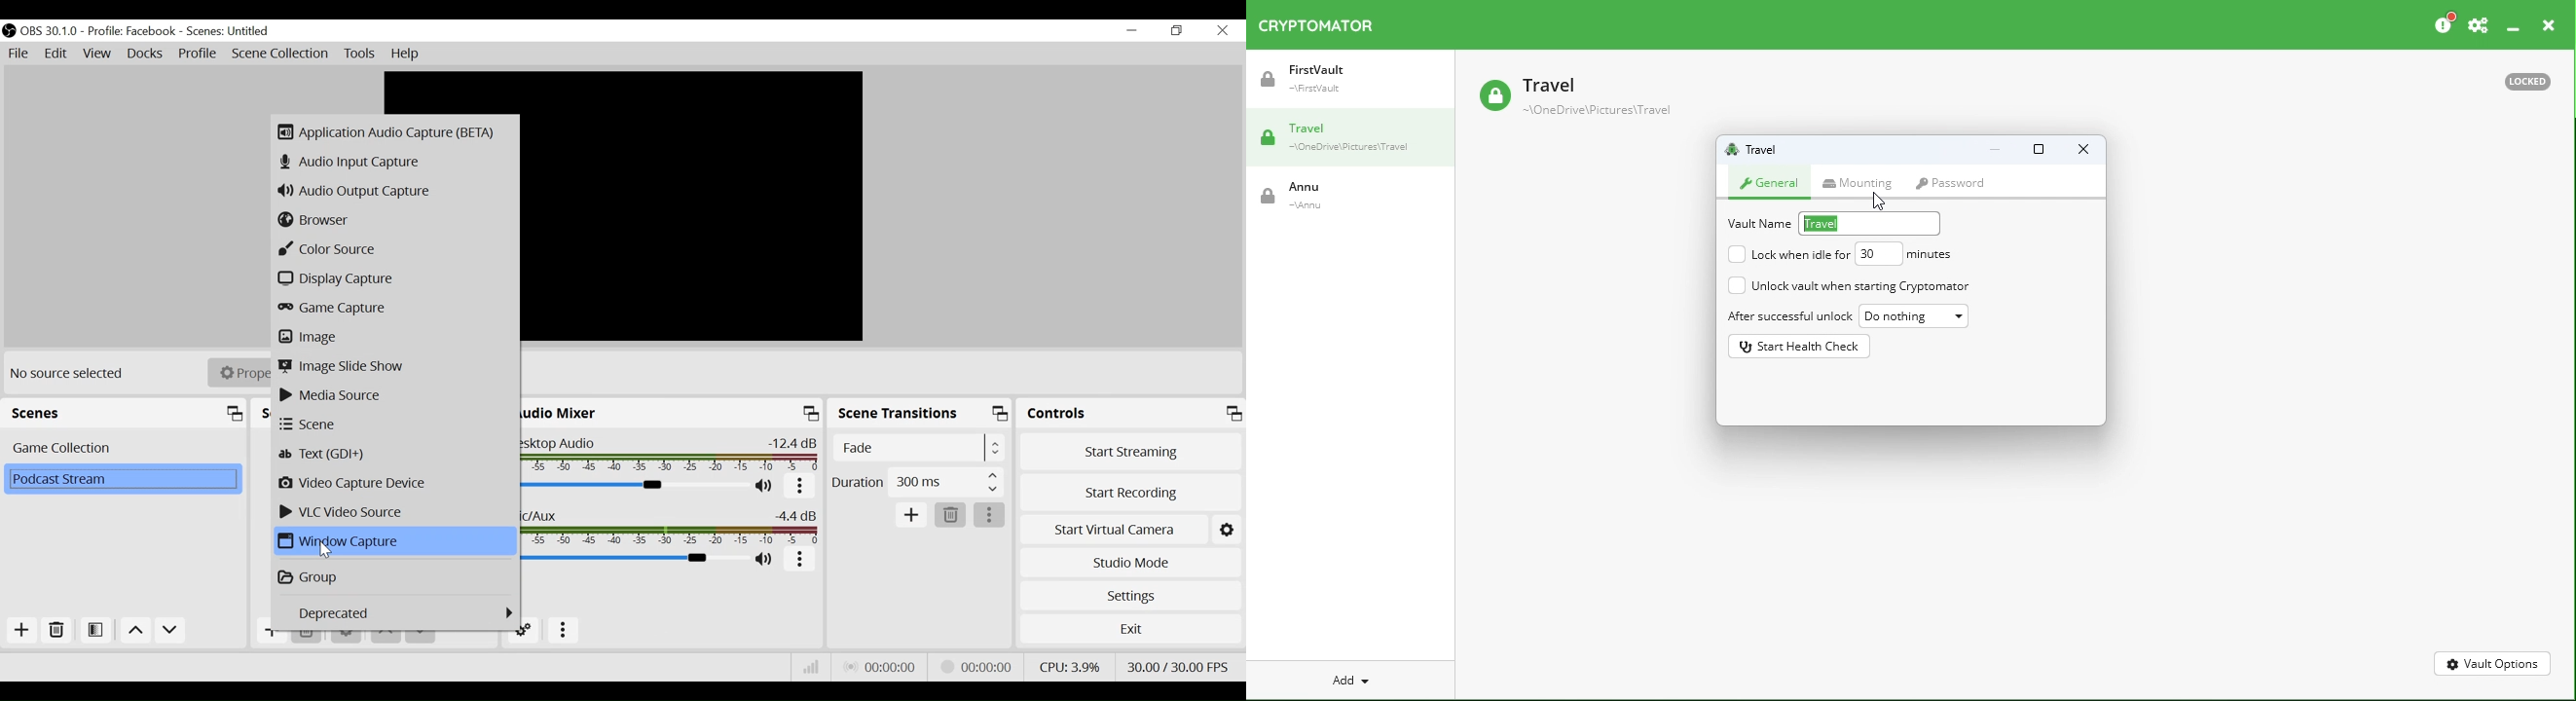  What do you see at coordinates (393, 133) in the screenshot?
I see `Application Audio Capture (BETA)` at bounding box center [393, 133].